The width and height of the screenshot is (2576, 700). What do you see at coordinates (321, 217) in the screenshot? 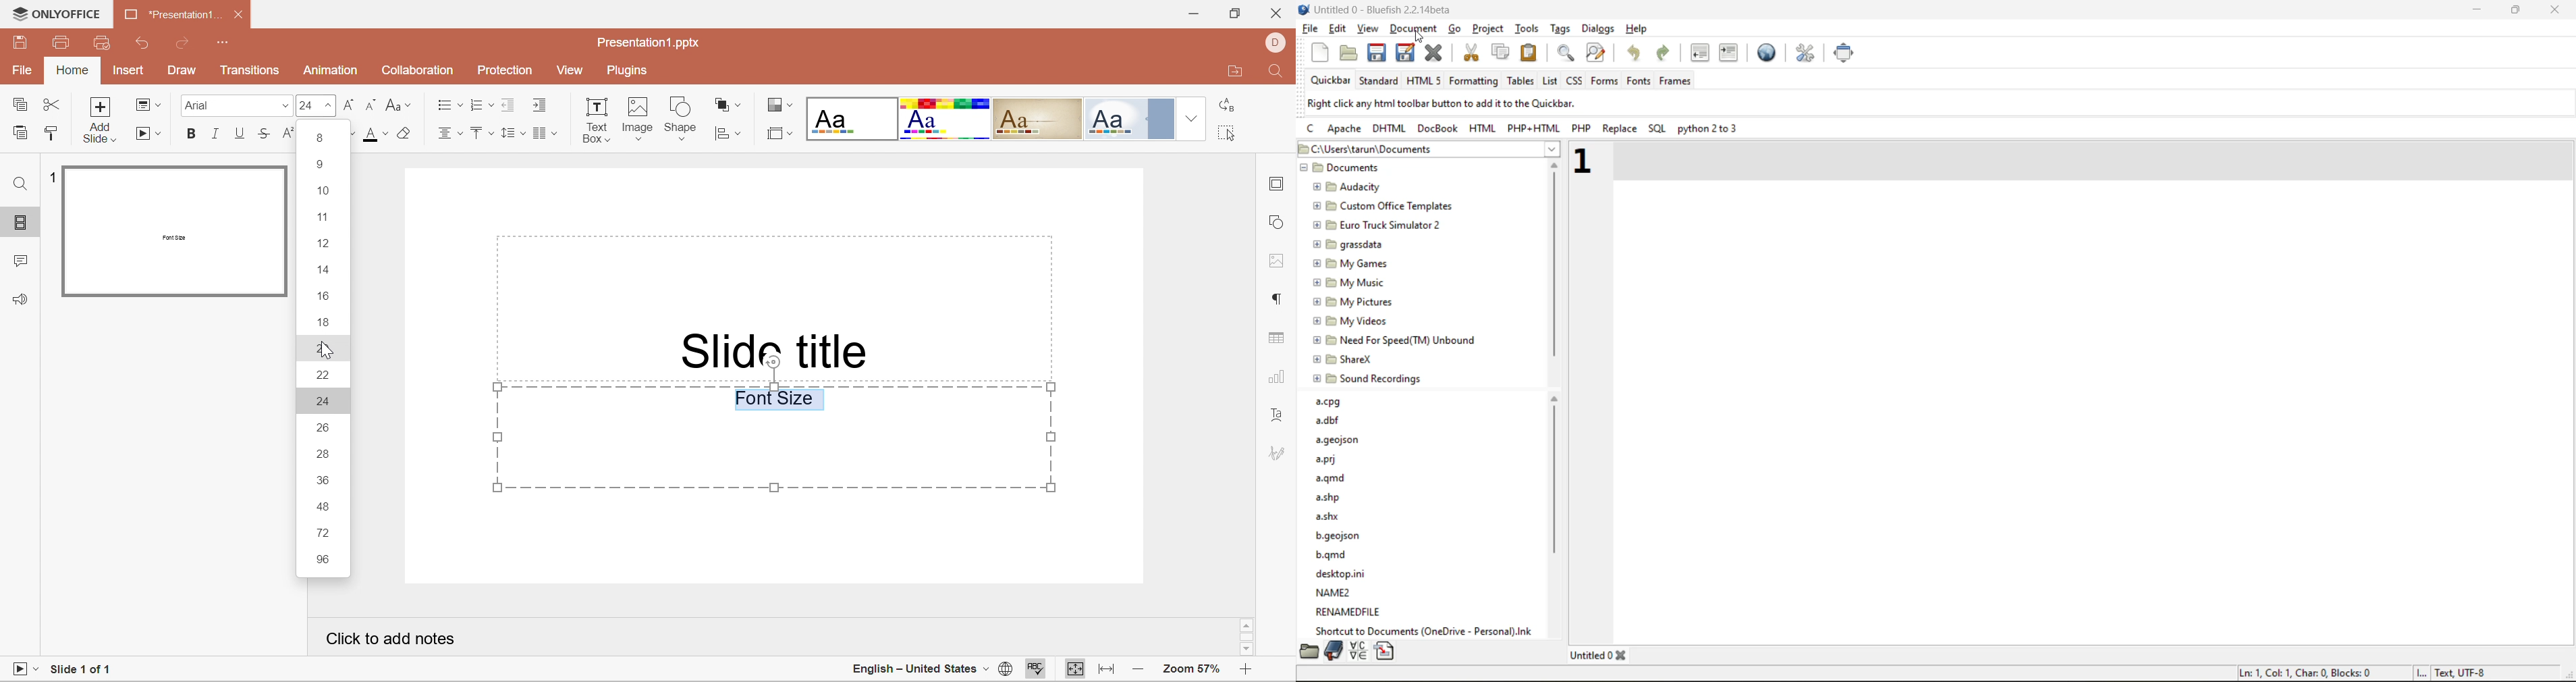
I see `11` at bounding box center [321, 217].